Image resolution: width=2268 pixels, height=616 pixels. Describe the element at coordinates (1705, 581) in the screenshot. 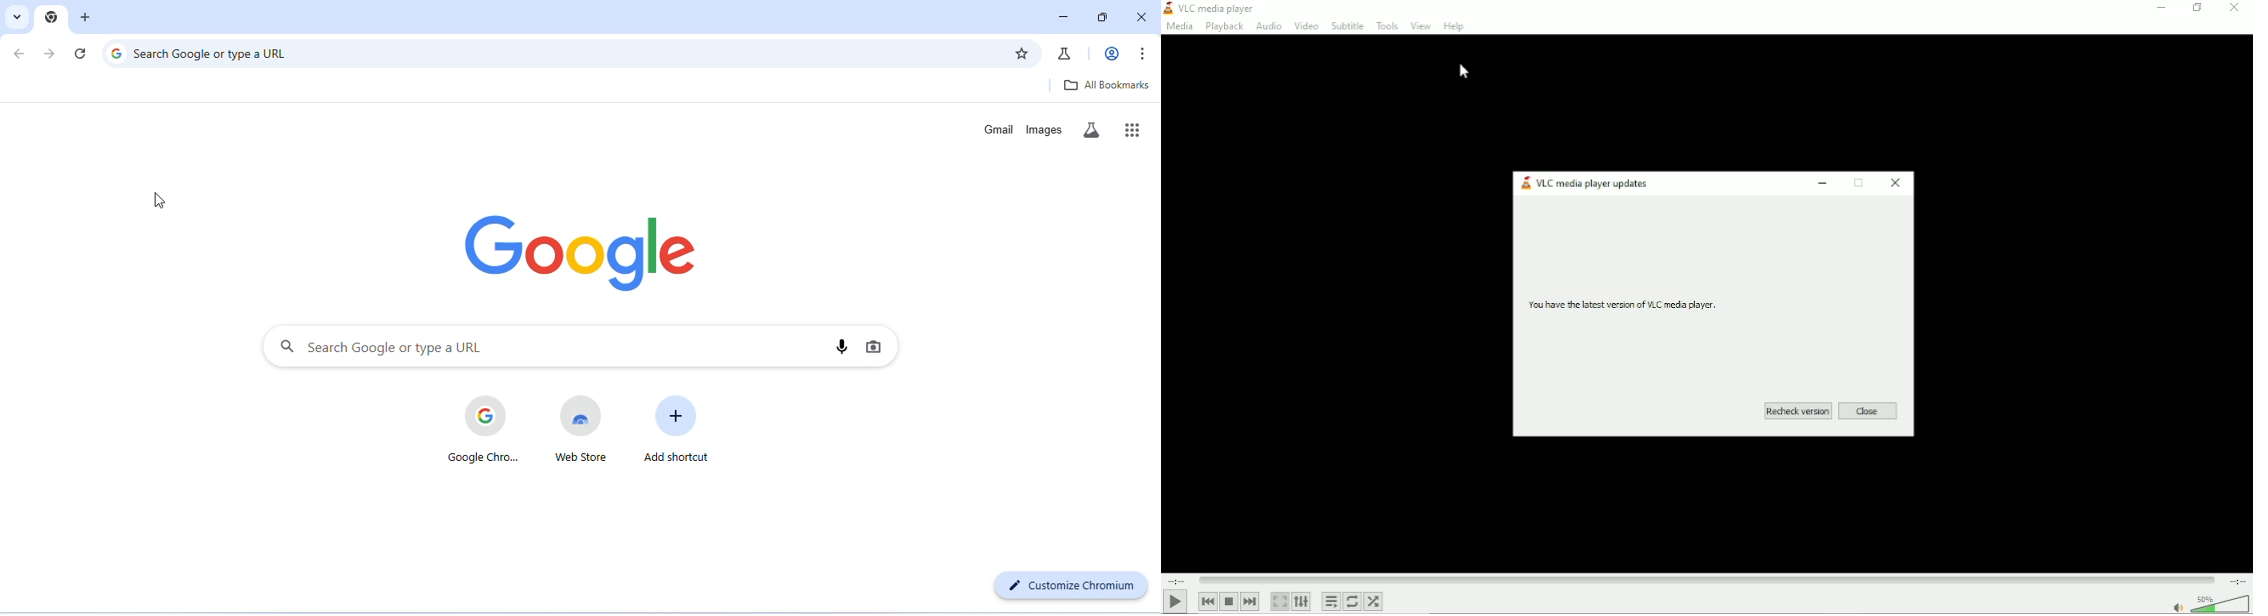

I see `Play duration` at that location.